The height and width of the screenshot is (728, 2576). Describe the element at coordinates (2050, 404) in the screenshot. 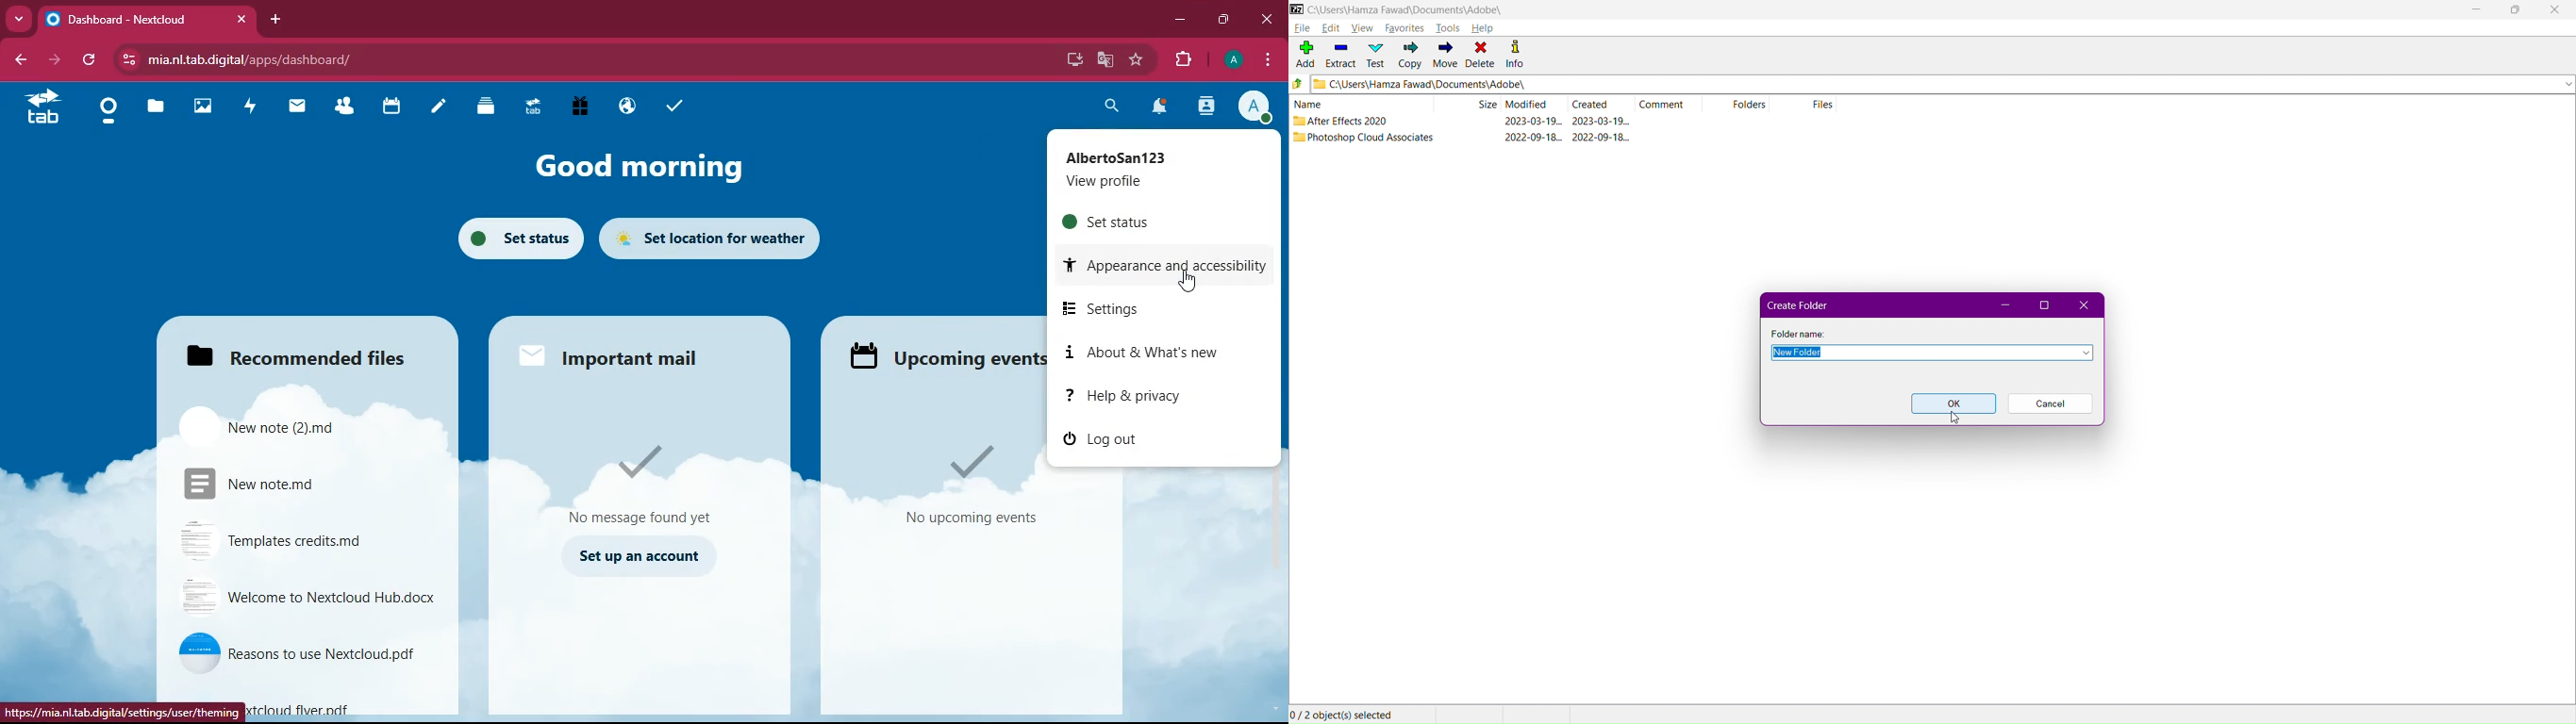

I see `Cancel` at that location.